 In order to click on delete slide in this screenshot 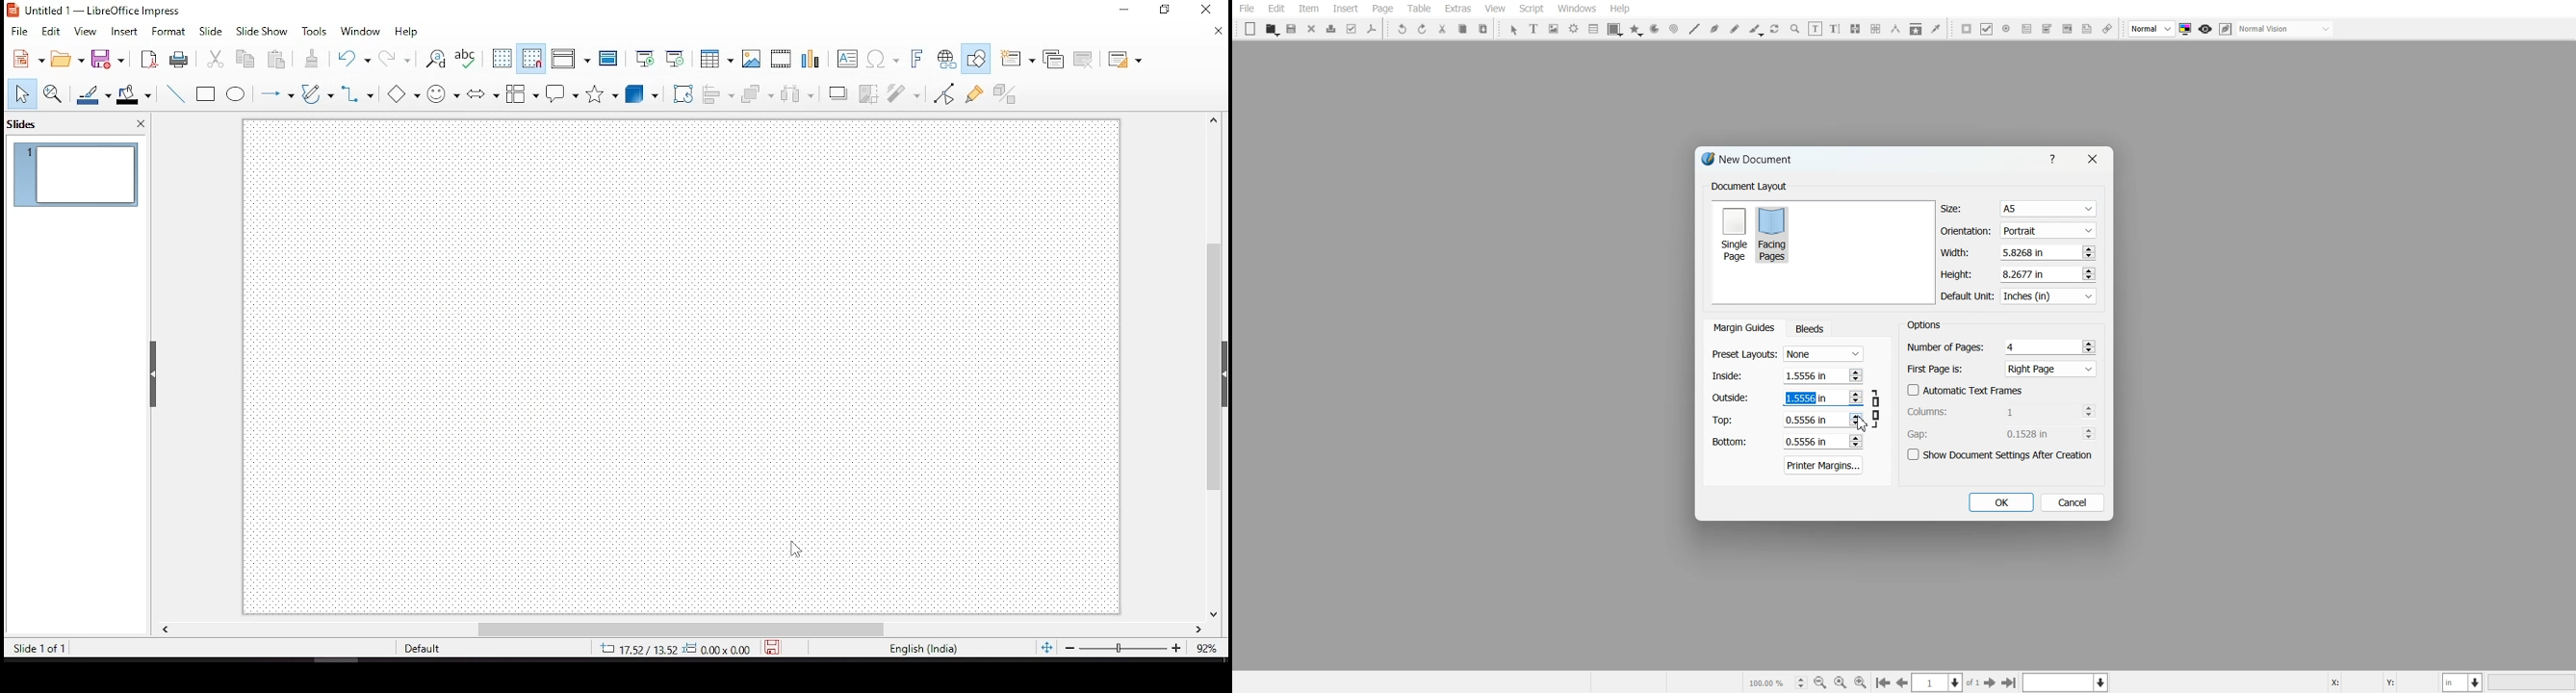, I will do `click(1081, 58)`.